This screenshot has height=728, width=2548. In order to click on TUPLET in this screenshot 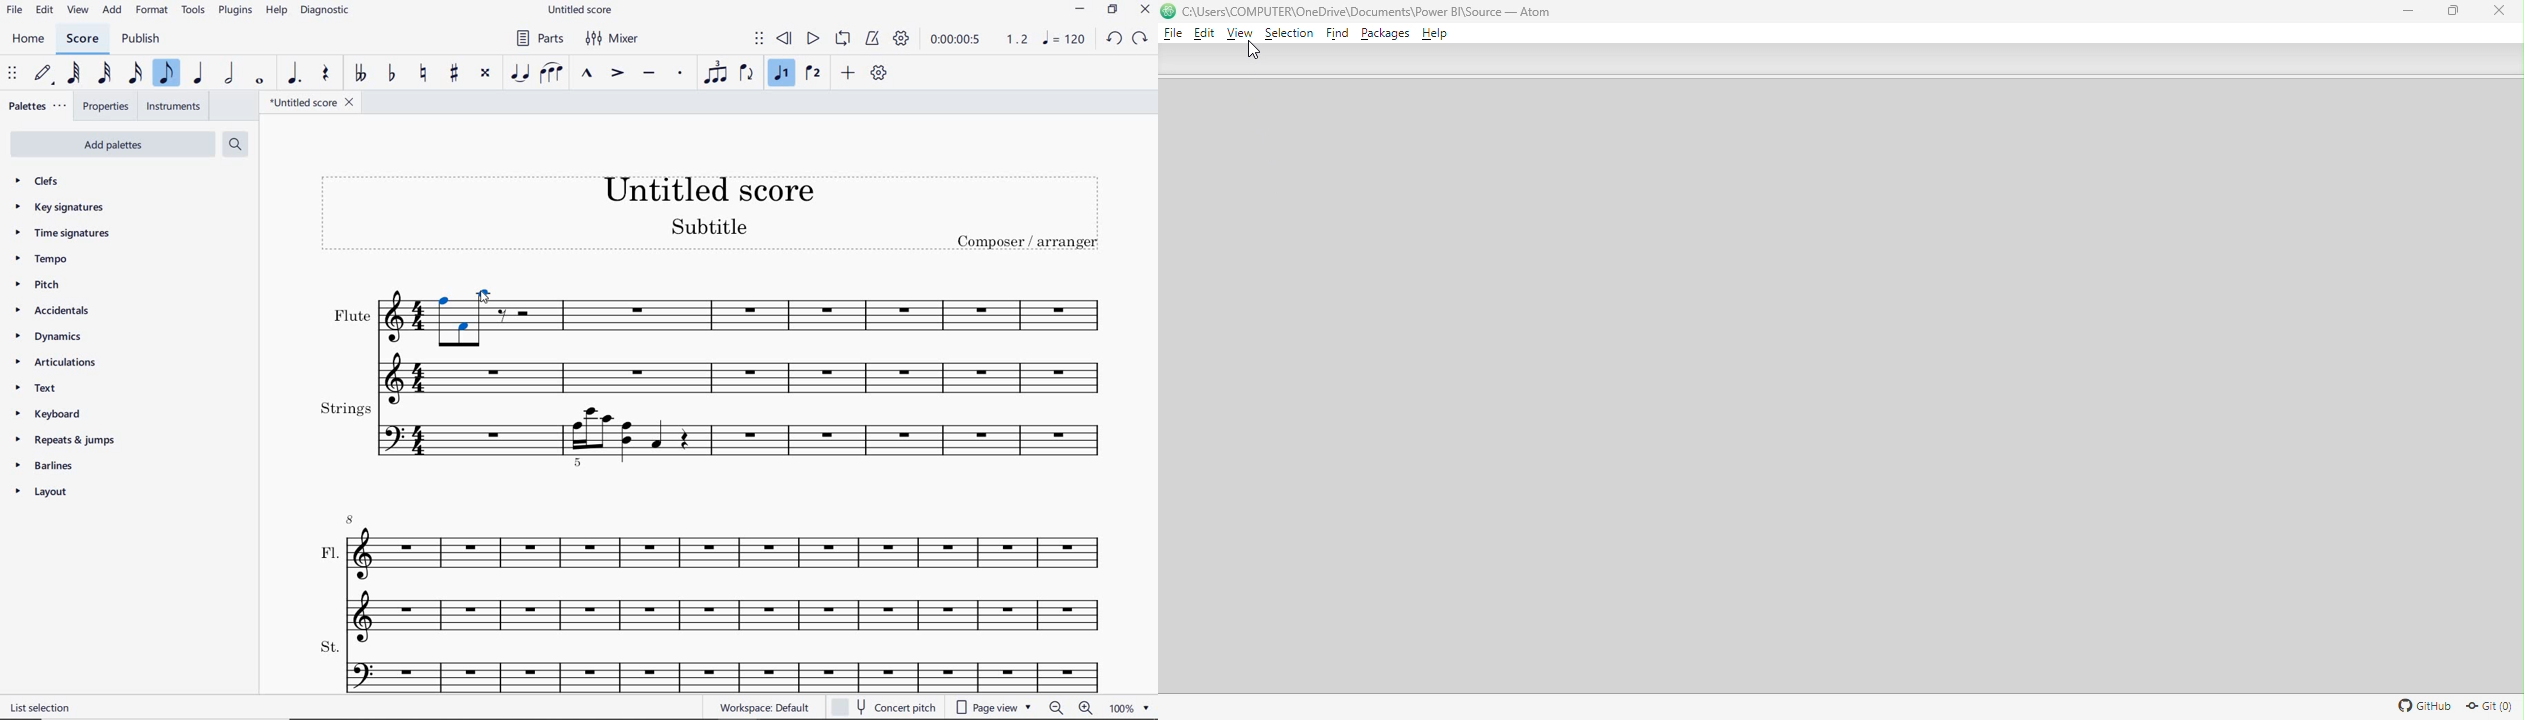, I will do `click(714, 72)`.